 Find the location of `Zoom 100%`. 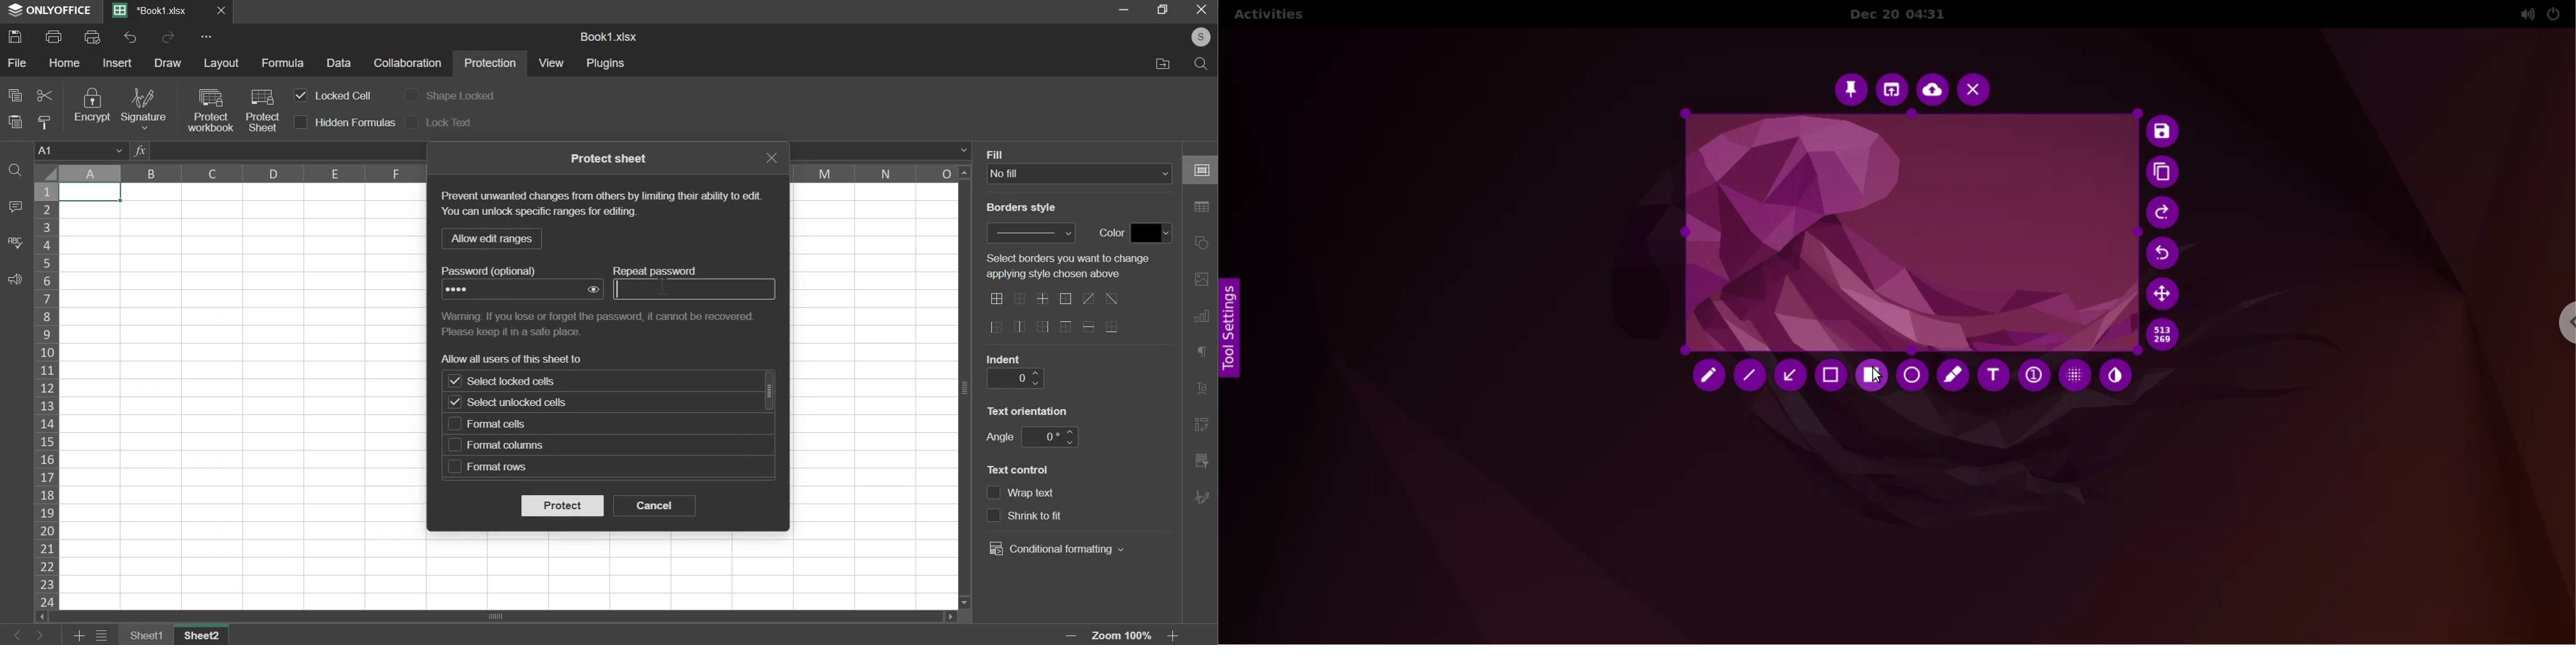

Zoom 100% is located at coordinates (1126, 636).